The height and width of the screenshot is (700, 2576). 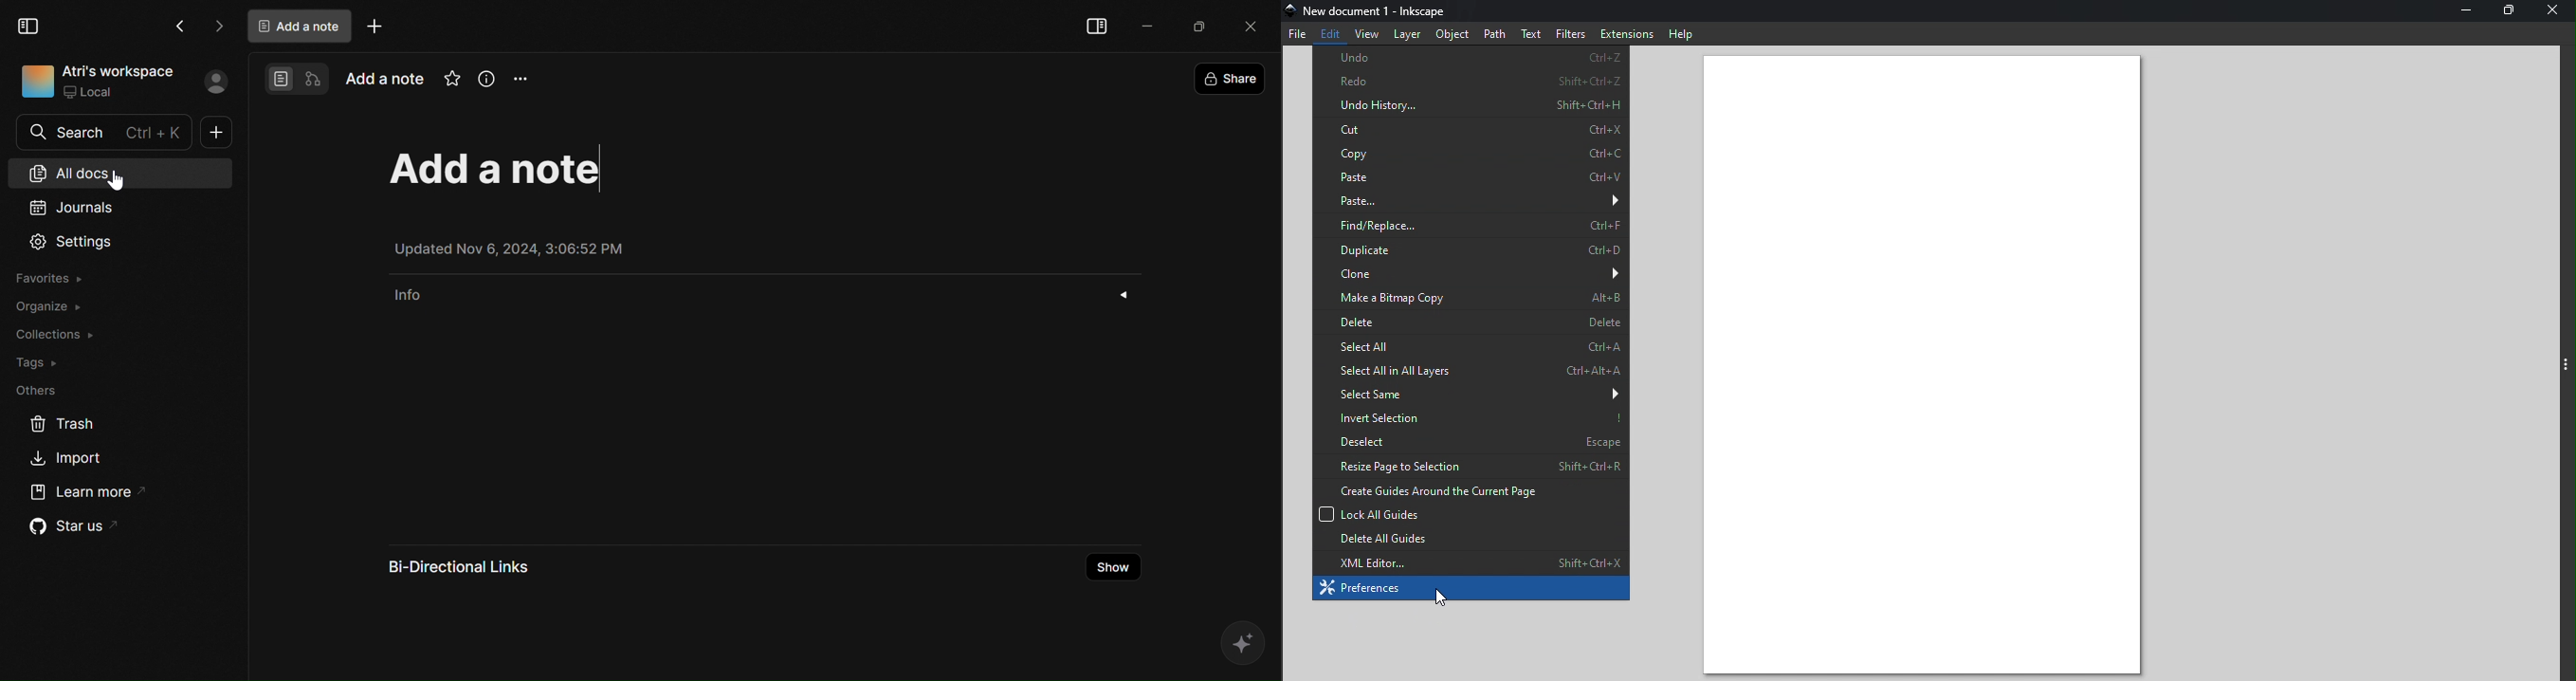 I want to click on Tags, so click(x=37, y=361).